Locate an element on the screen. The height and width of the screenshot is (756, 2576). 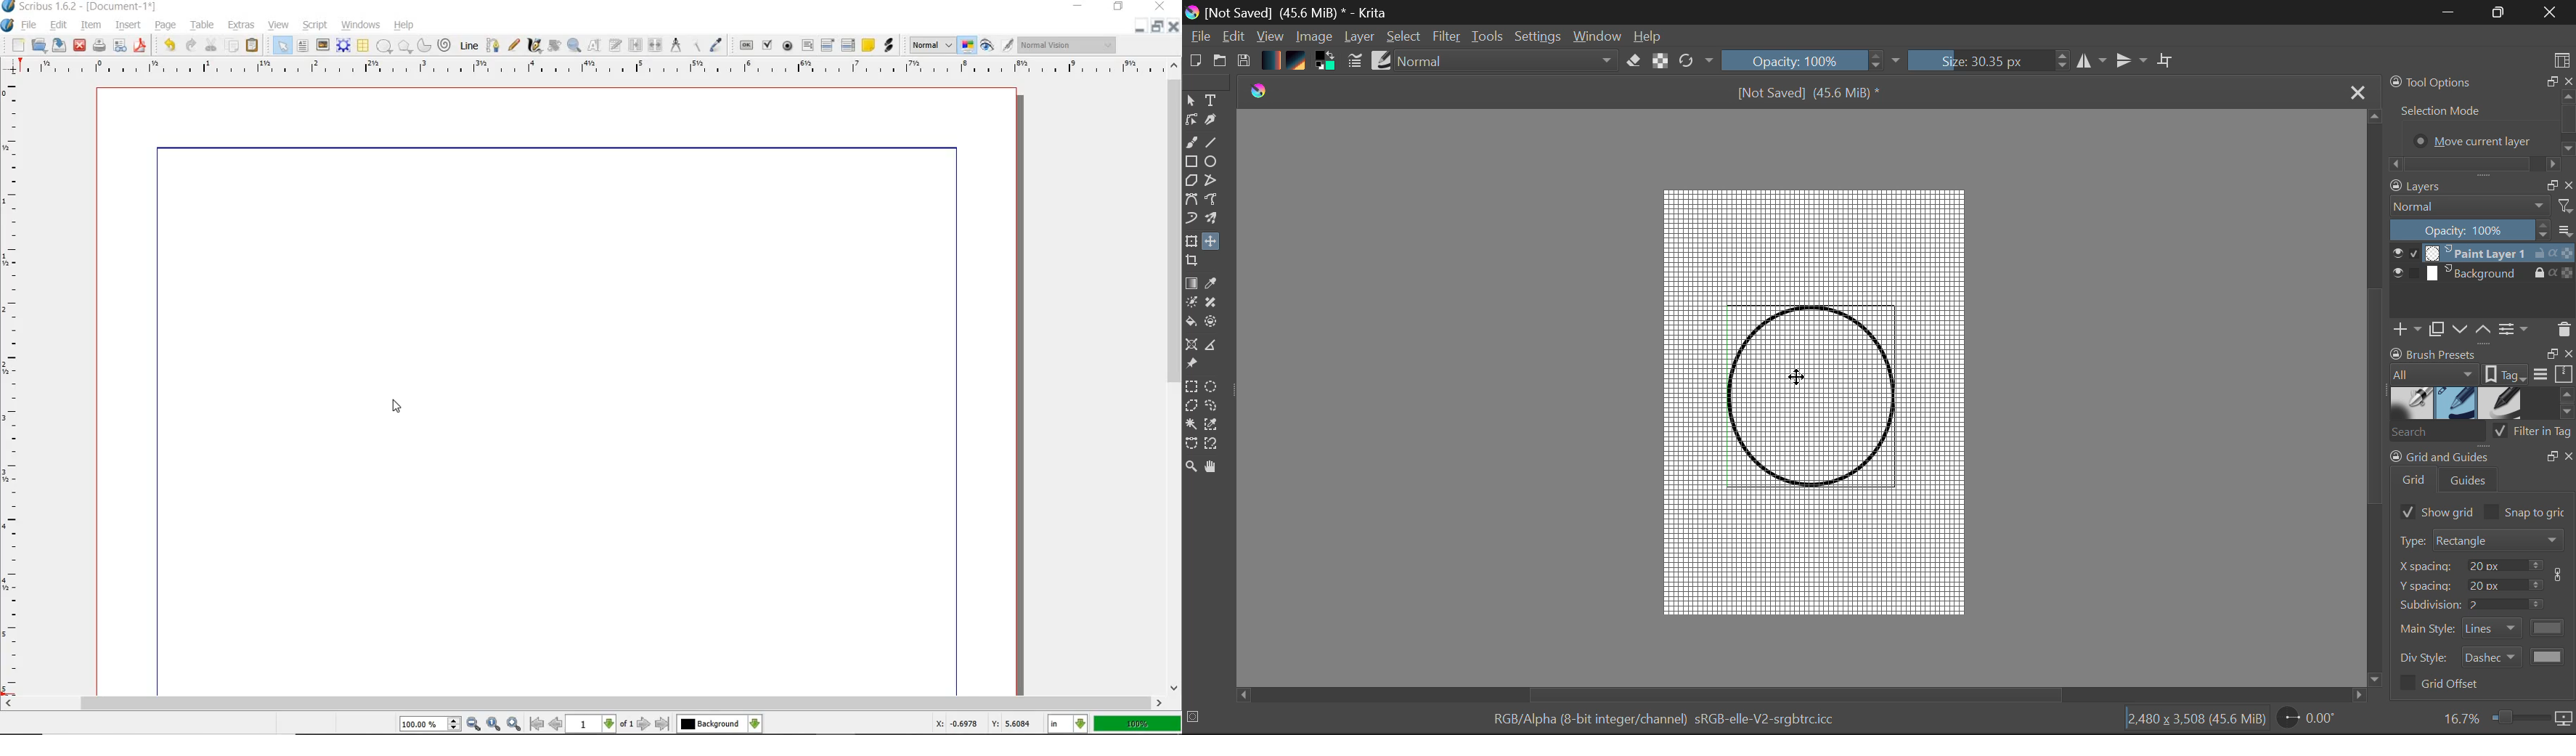
ROTATE ITEM is located at coordinates (553, 44).